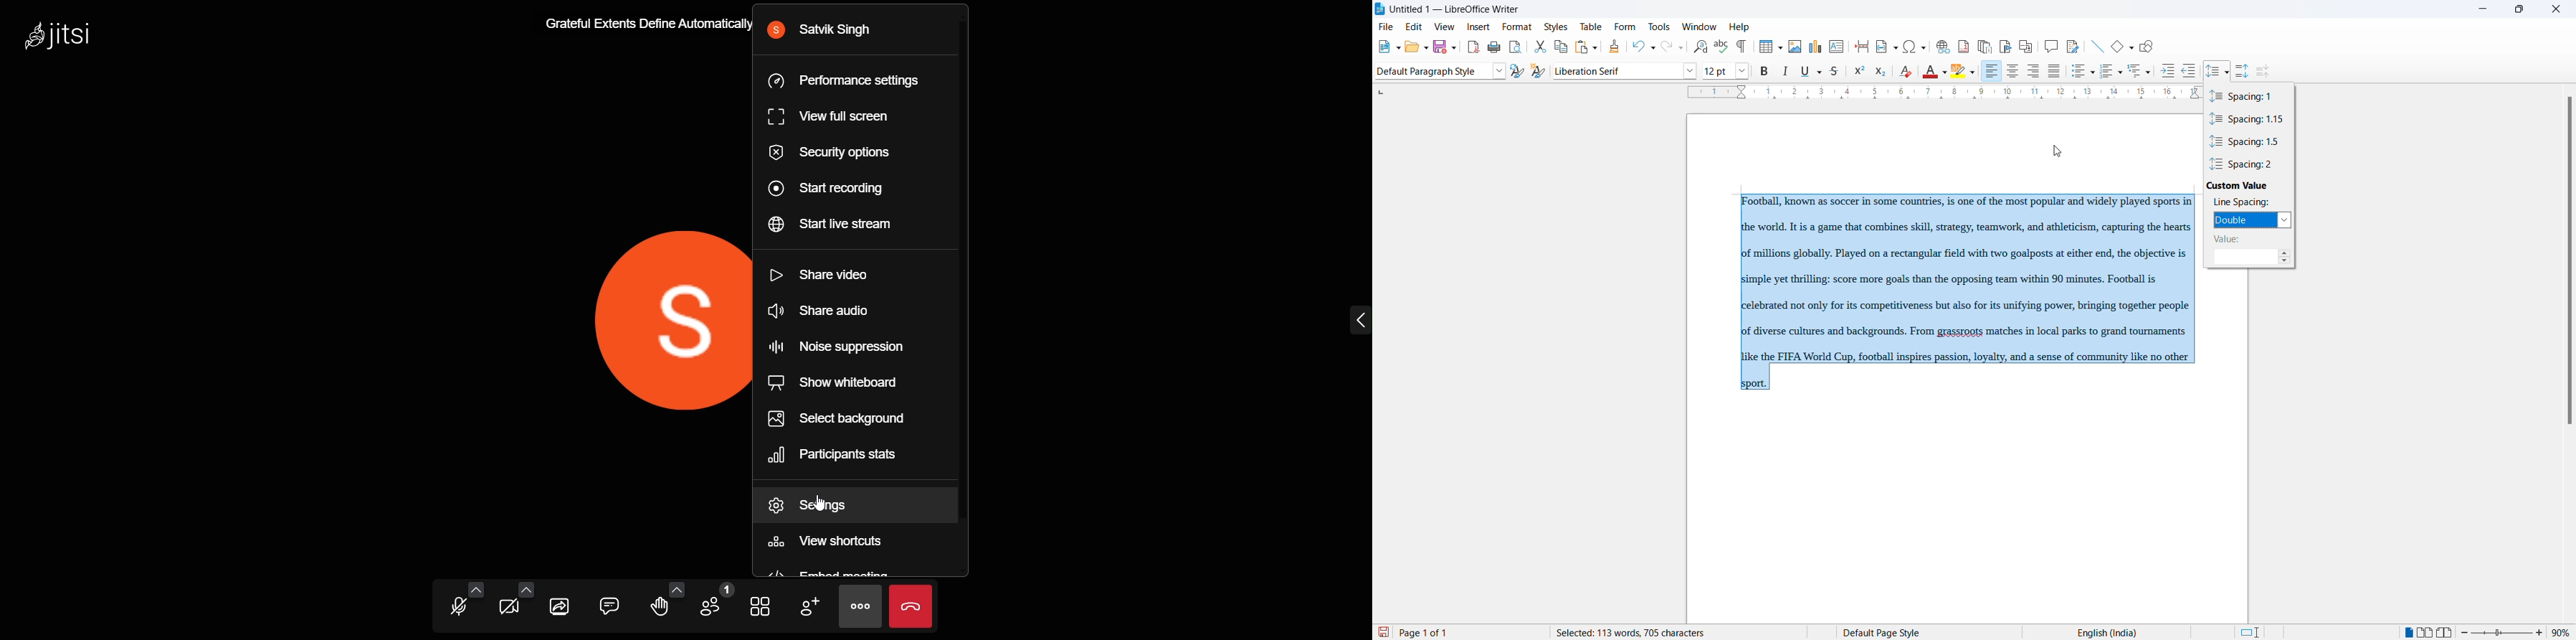  I want to click on text language, so click(2143, 631).